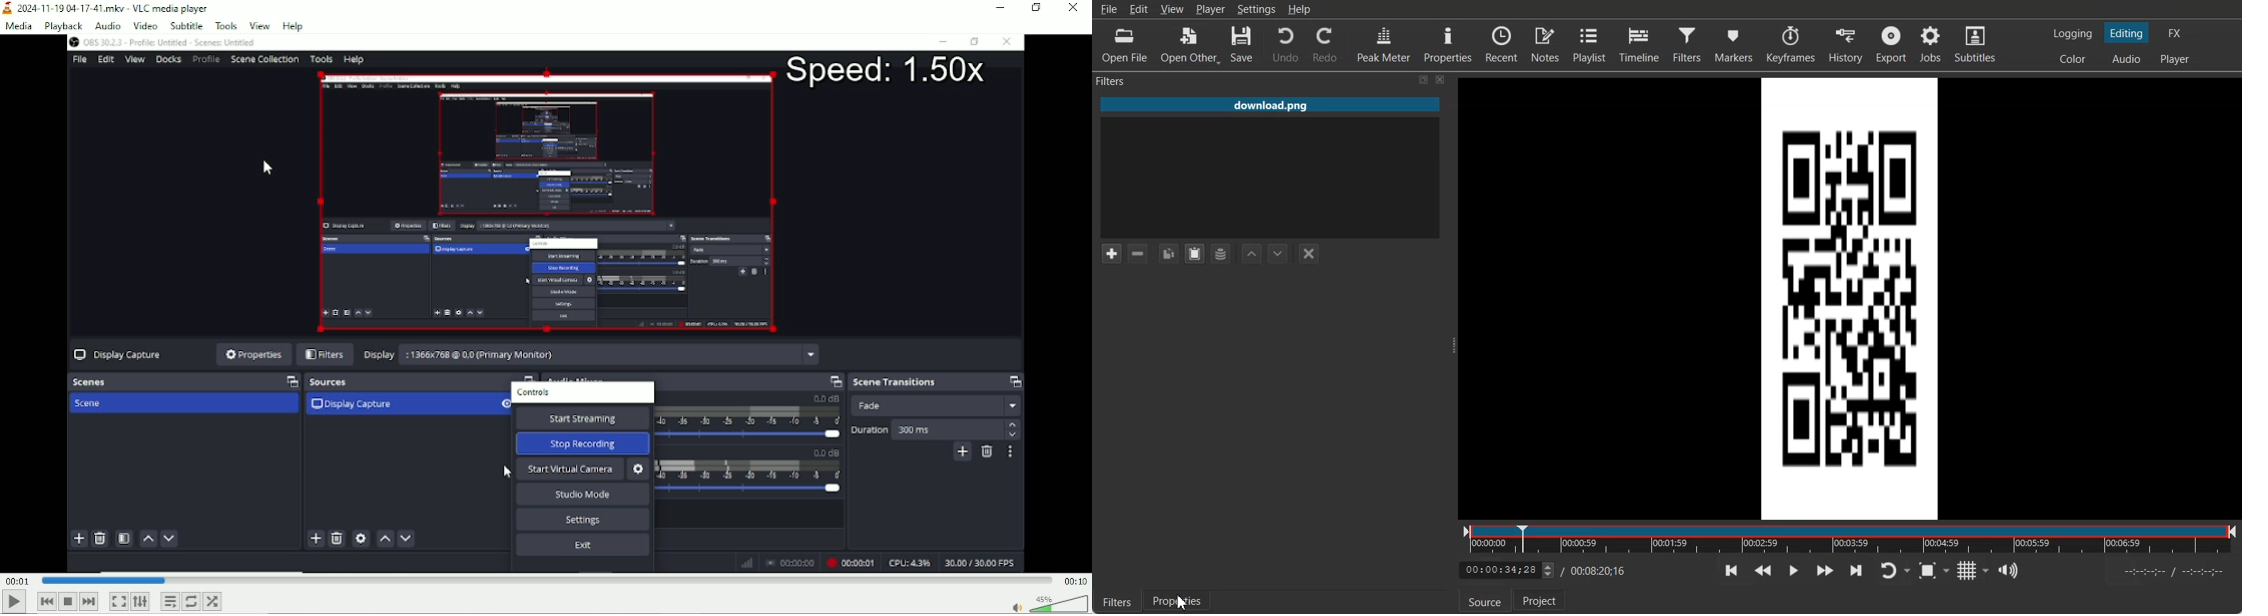 The height and width of the screenshot is (616, 2268). Describe the element at coordinates (1847, 296) in the screenshot. I see `File Preview` at that location.